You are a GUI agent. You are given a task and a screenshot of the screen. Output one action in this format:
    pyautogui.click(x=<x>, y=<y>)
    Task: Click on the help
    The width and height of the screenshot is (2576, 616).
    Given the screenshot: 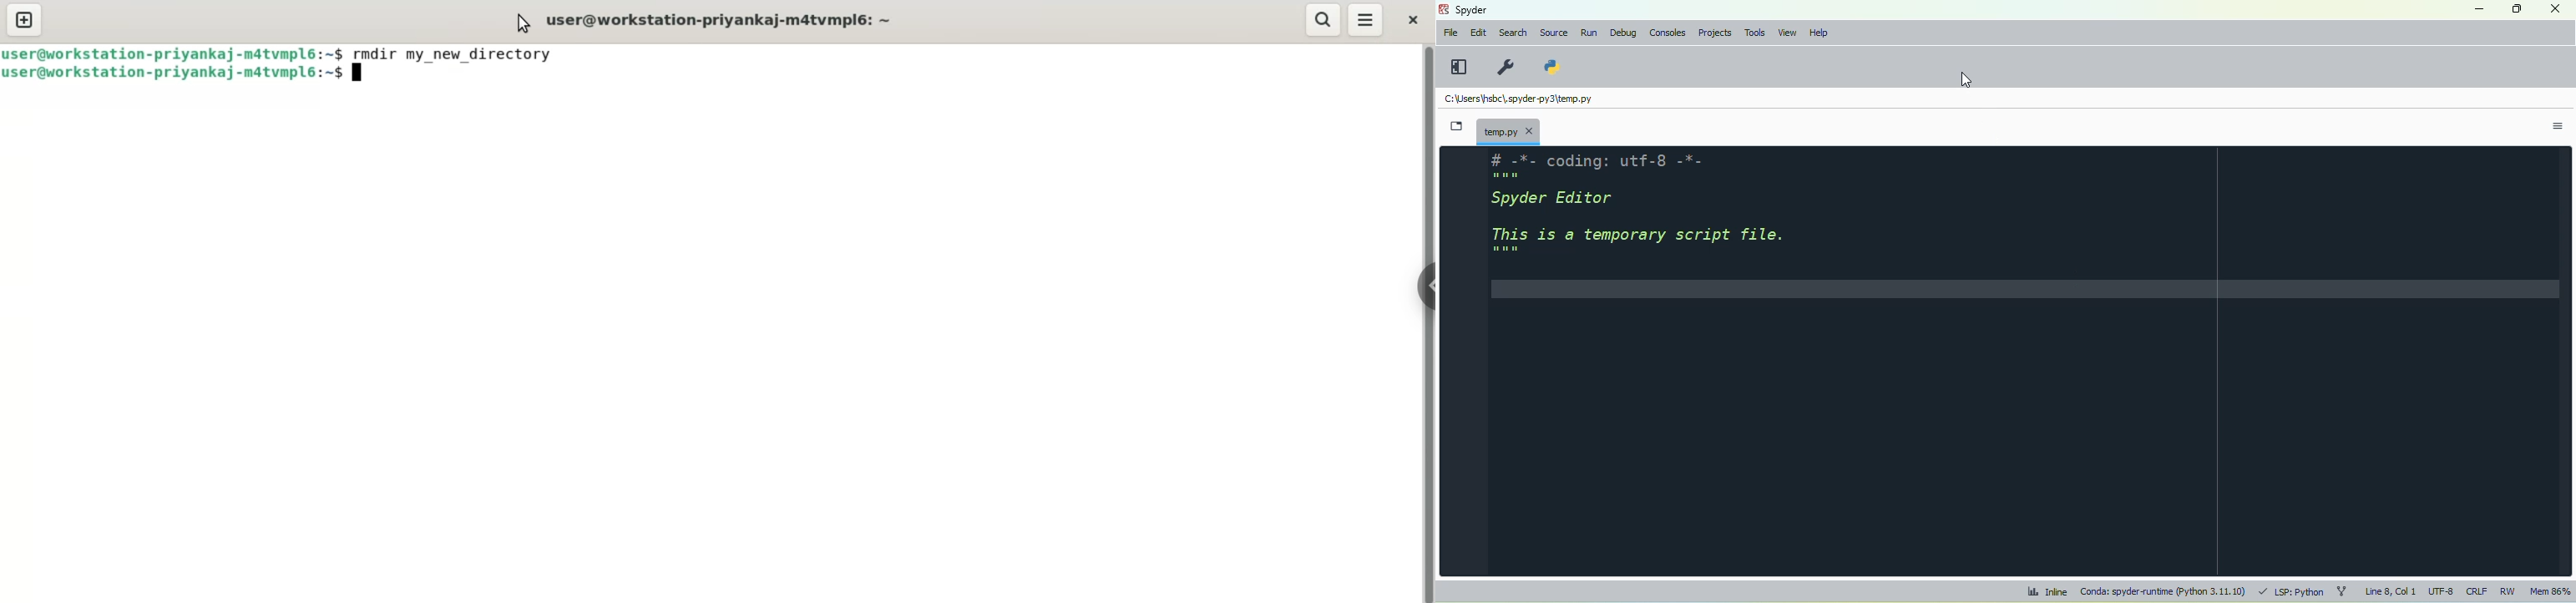 What is the action you would take?
    pyautogui.click(x=1819, y=33)
    